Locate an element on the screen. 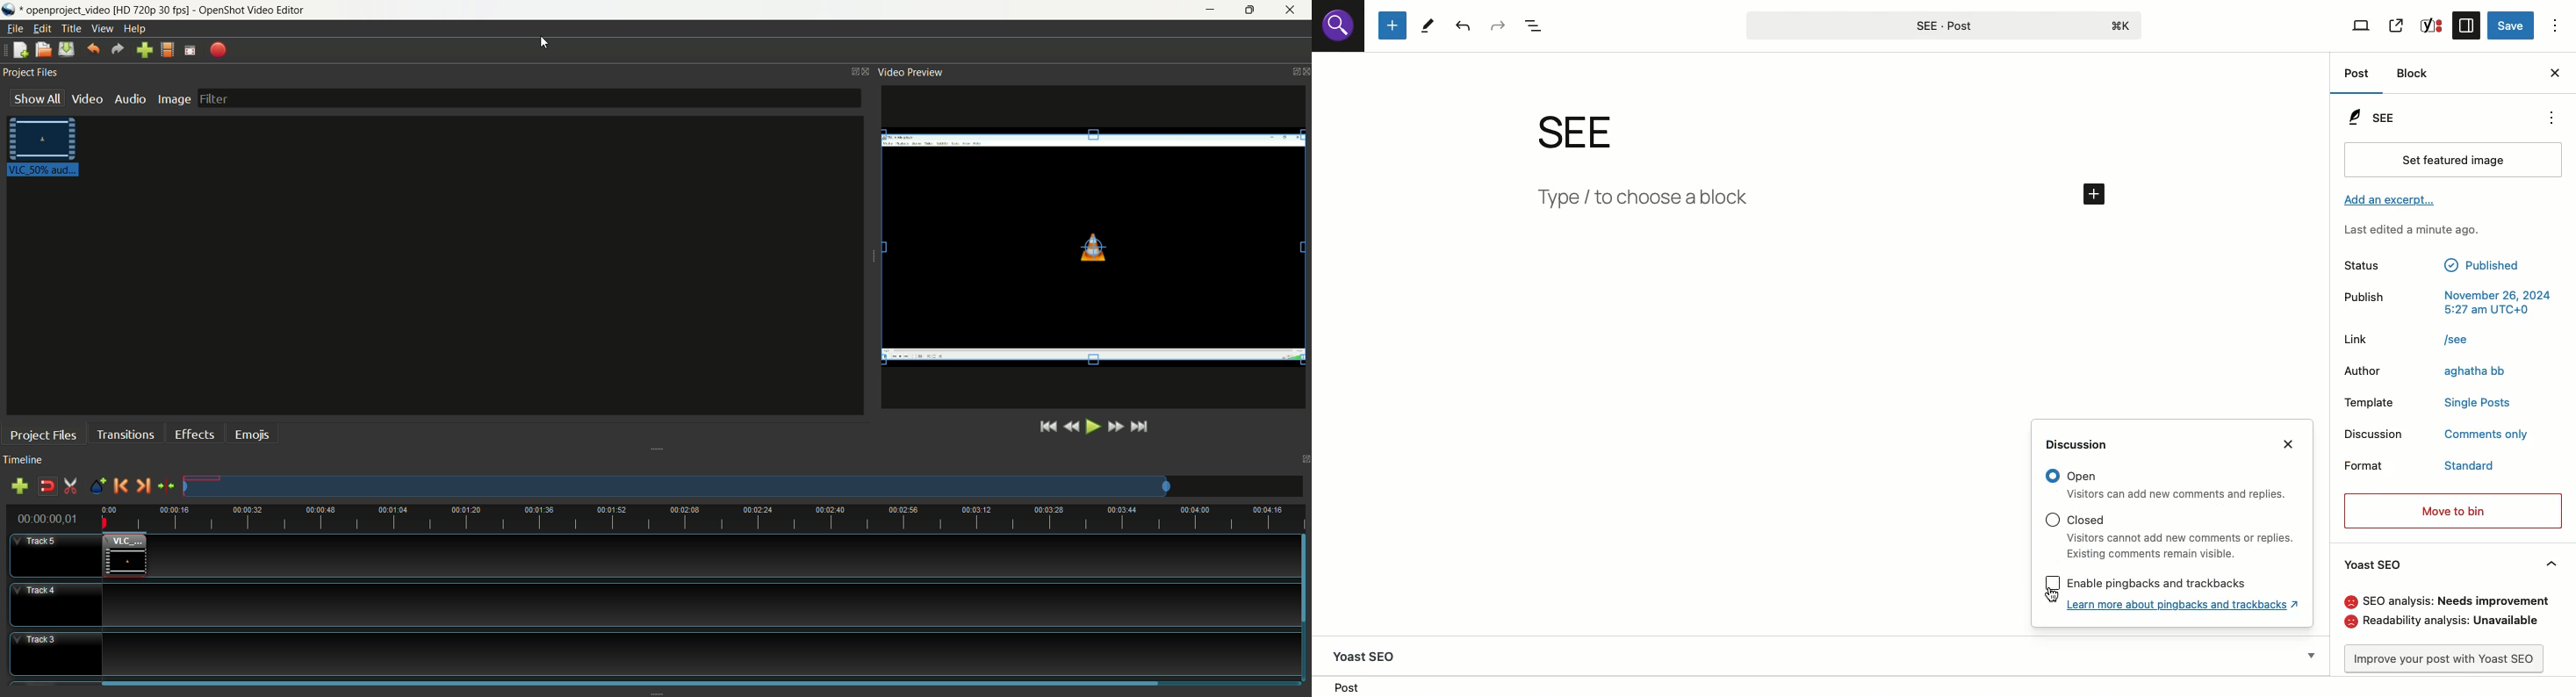 This screenshot has width=2576, height=700. SEO analysis: needs improvement is located at coordinates (2445, 600).